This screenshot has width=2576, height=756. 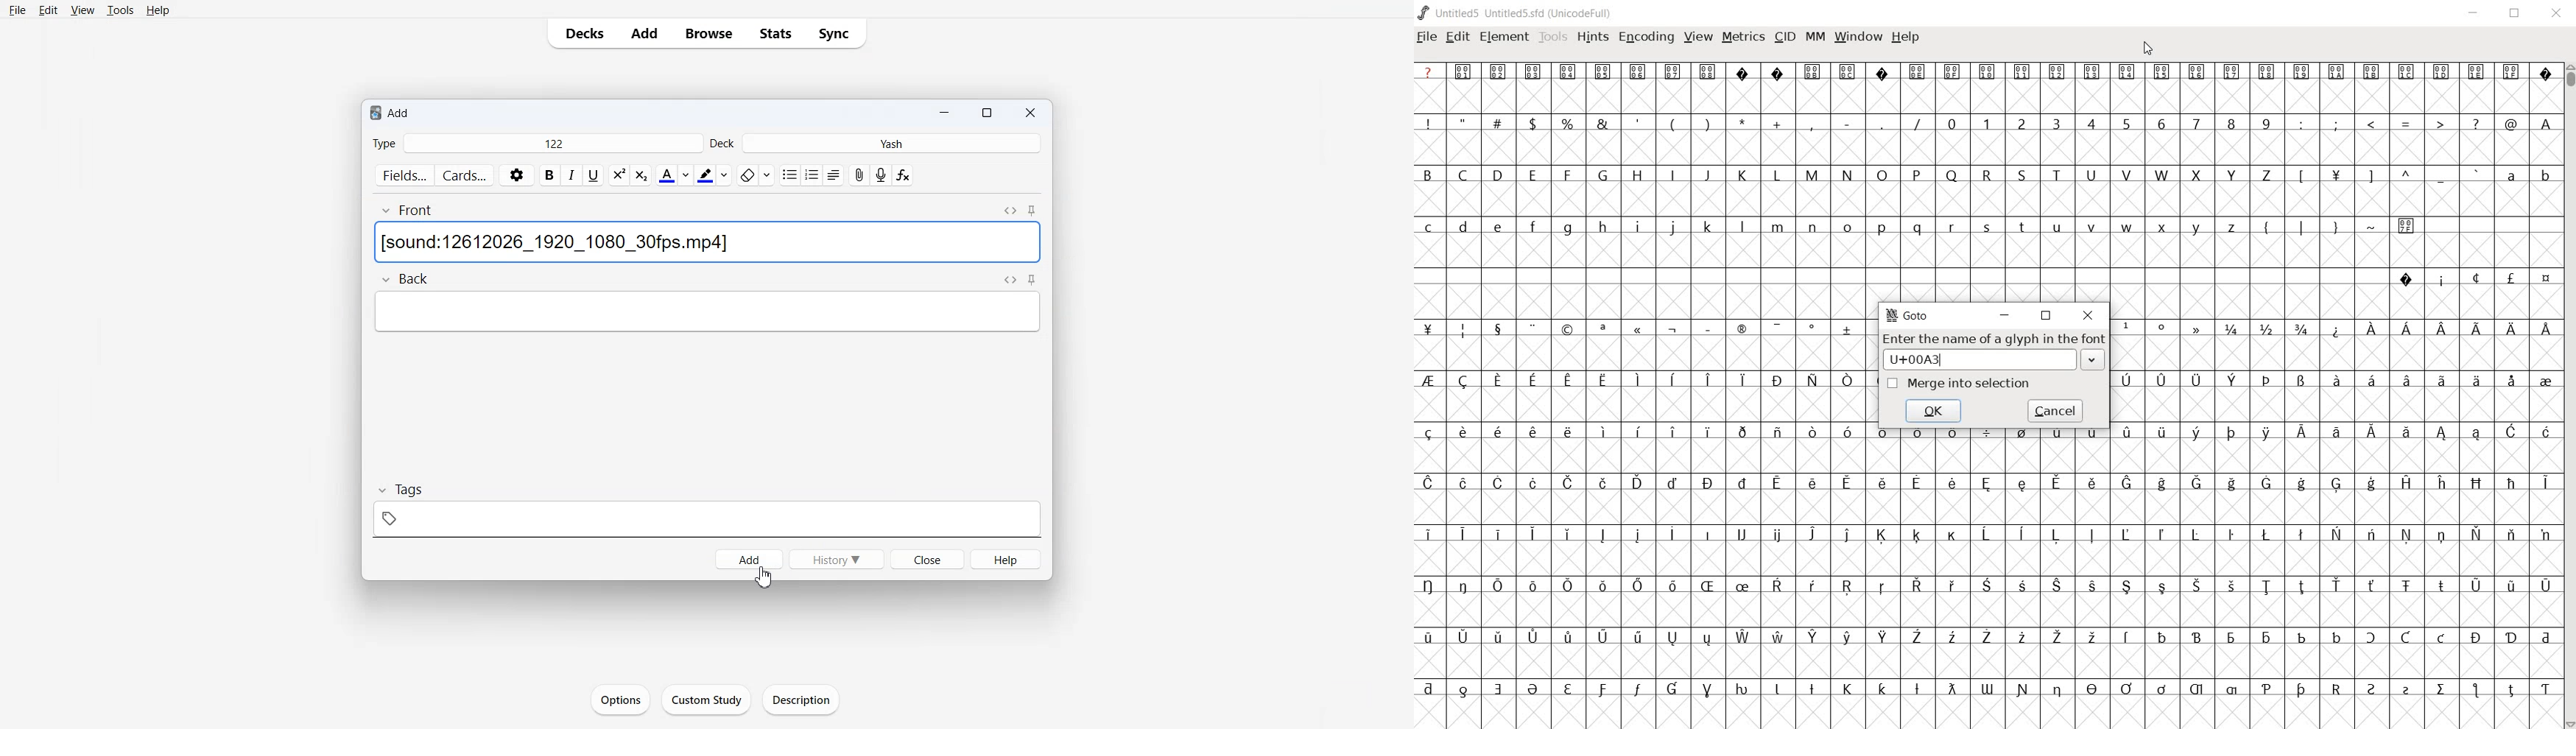 I want to click on edit, so click(x=1458, y=38).